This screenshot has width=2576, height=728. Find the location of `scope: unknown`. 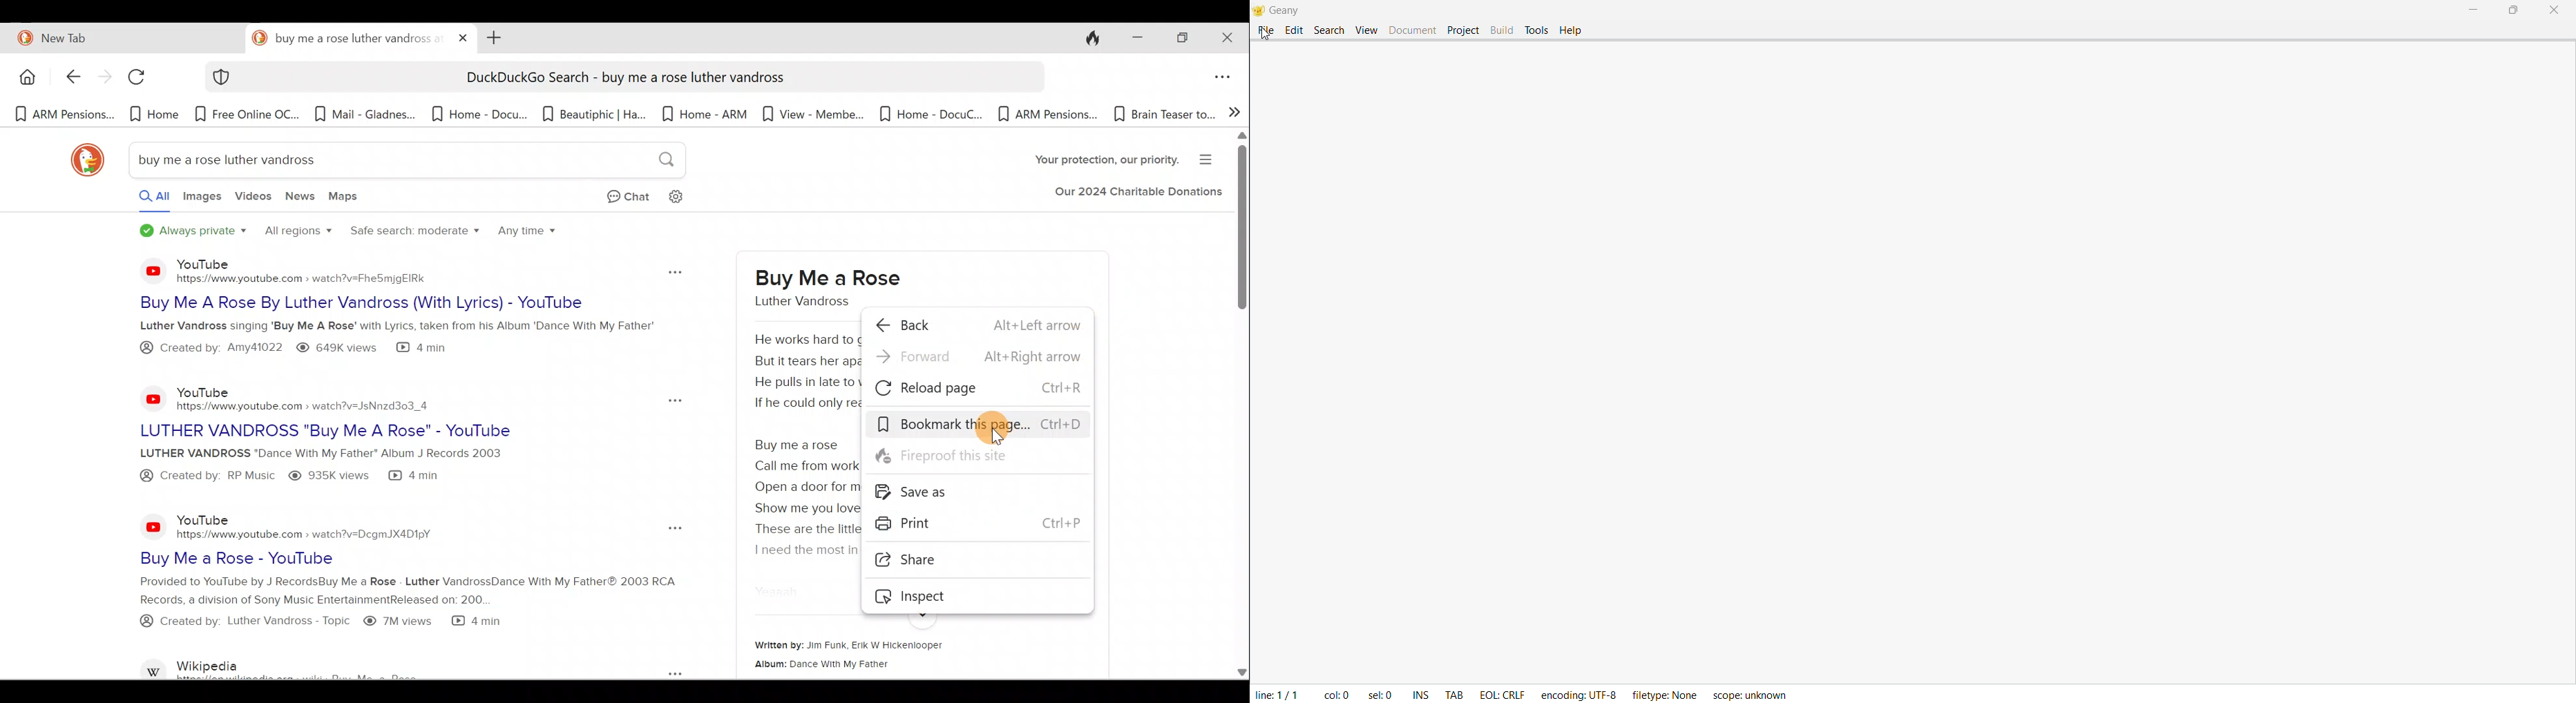

scope: unknown is located at coordinates (1752, 695).